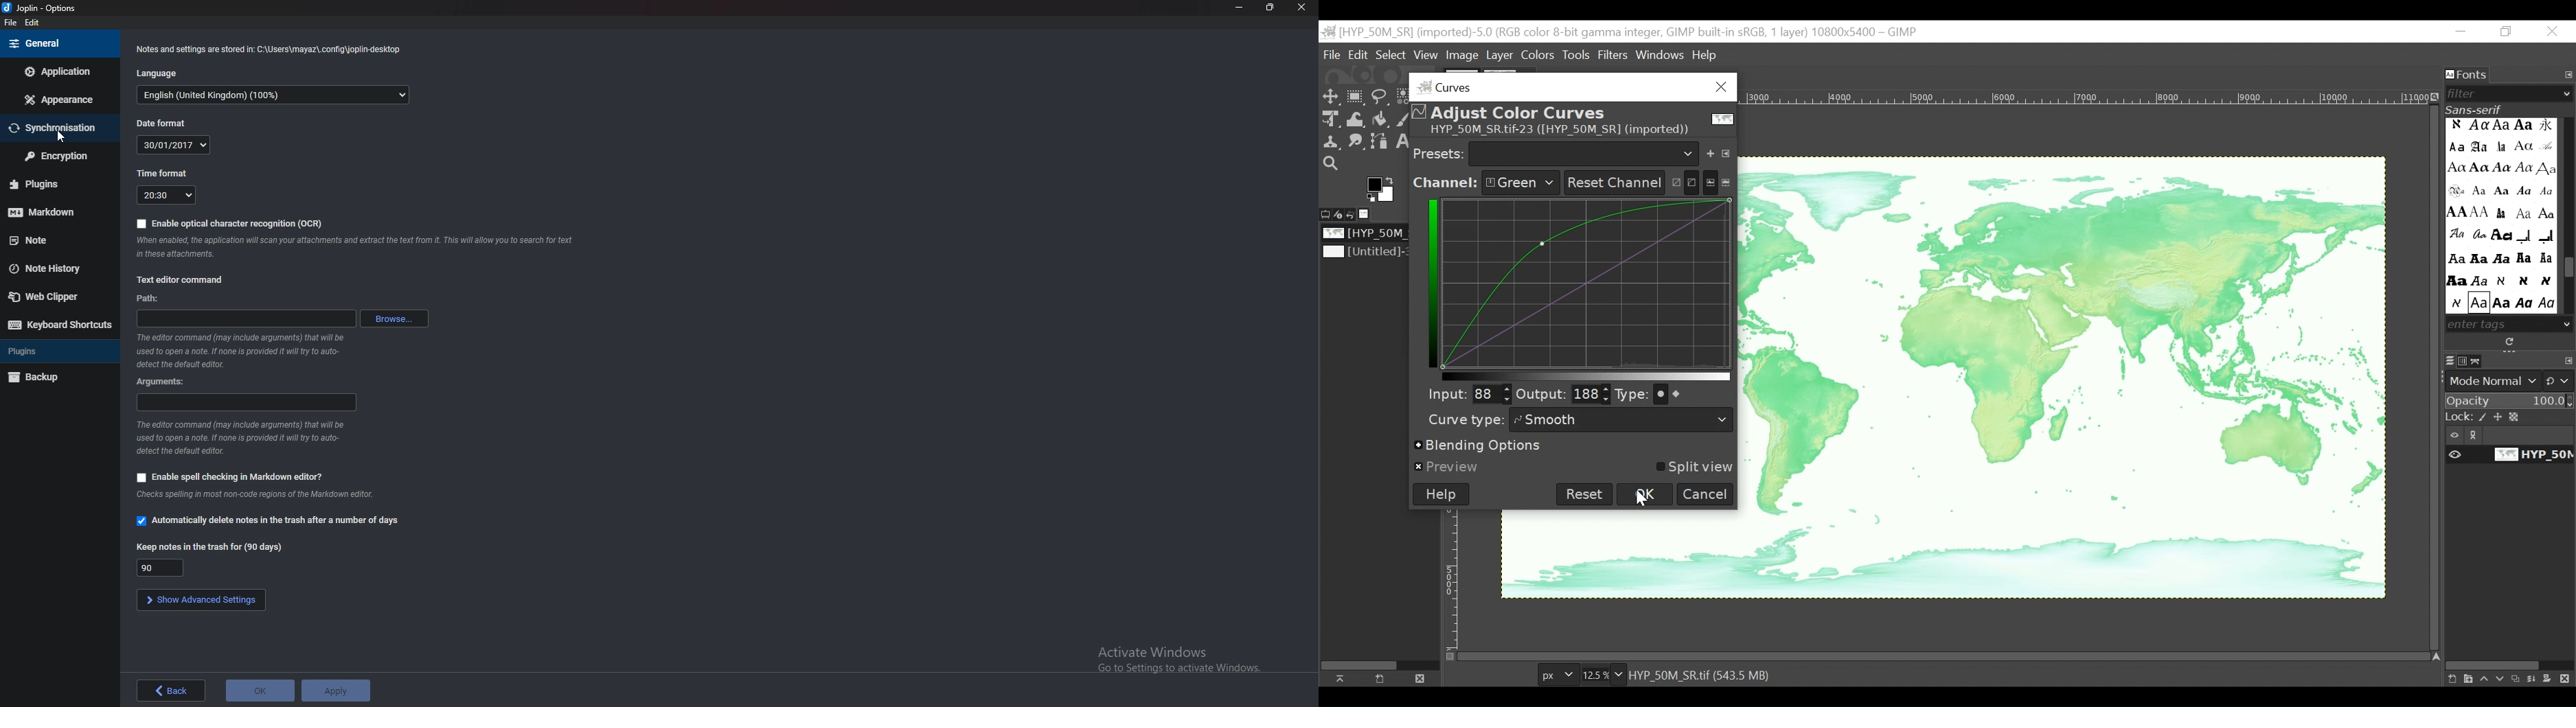  Describe the element at coordinates (161, 568) in the screenshot. I see `duration` at that location.